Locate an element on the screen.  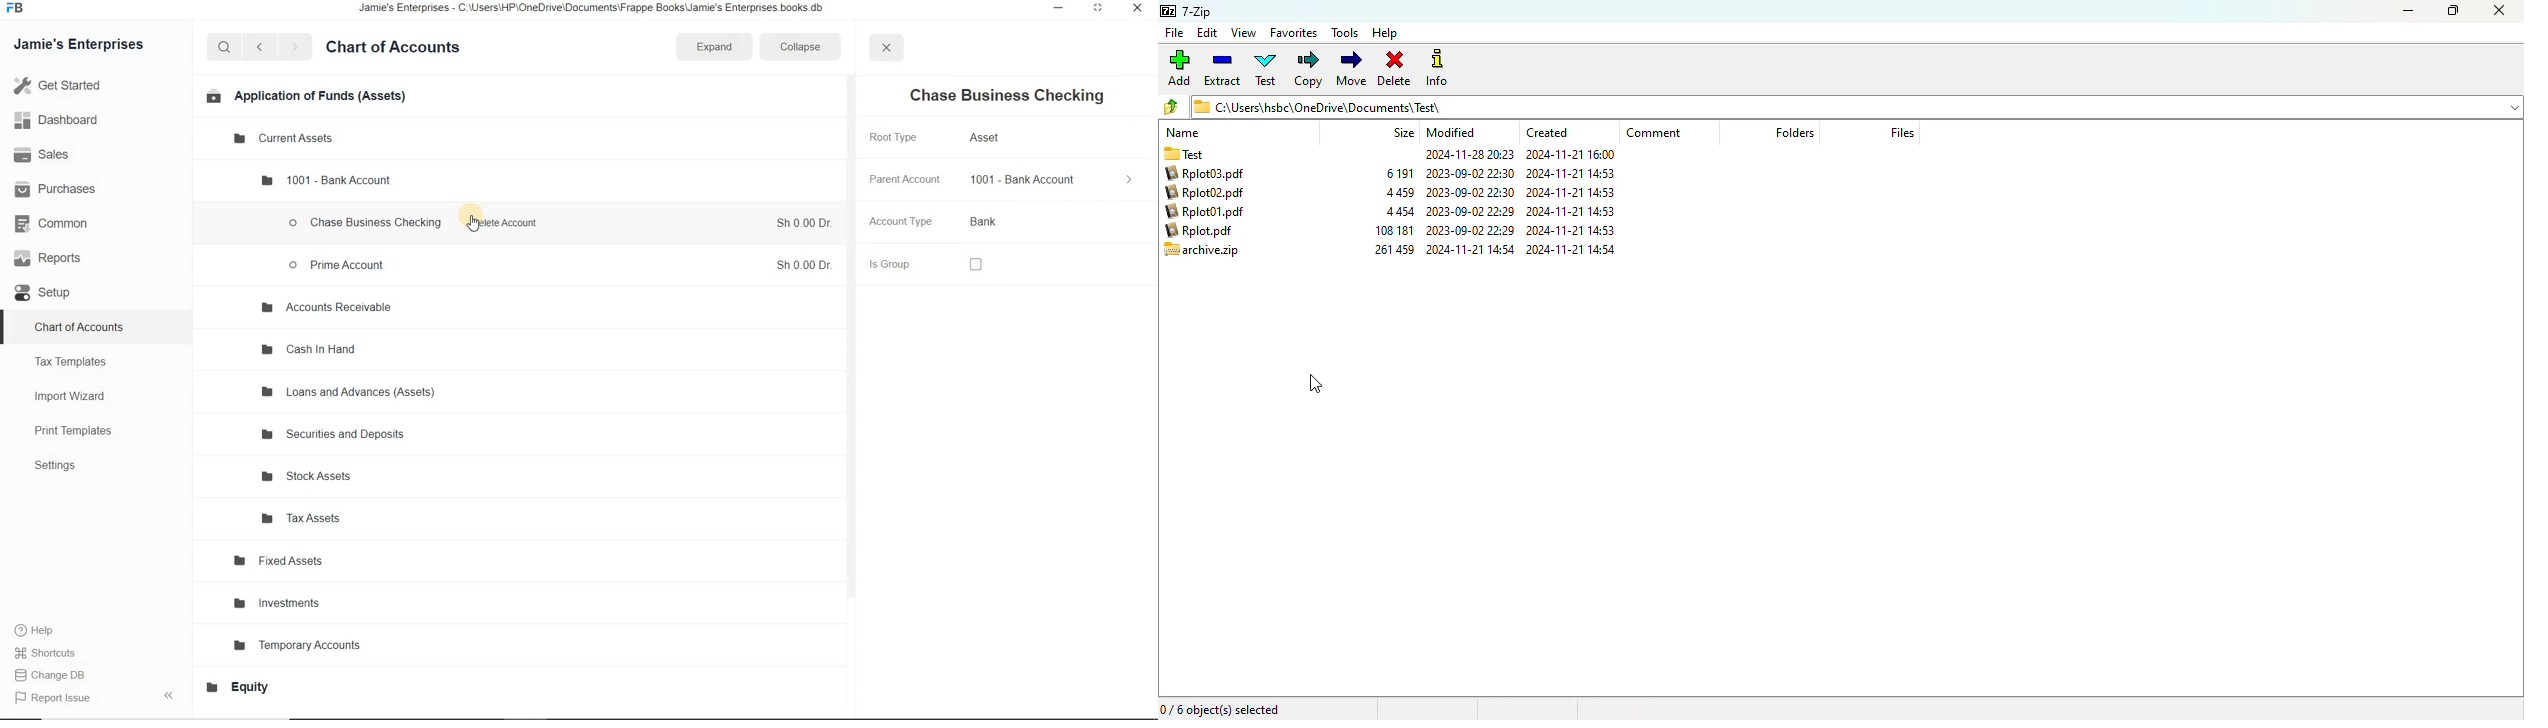
Collapse is located at coordinates (806, 48).